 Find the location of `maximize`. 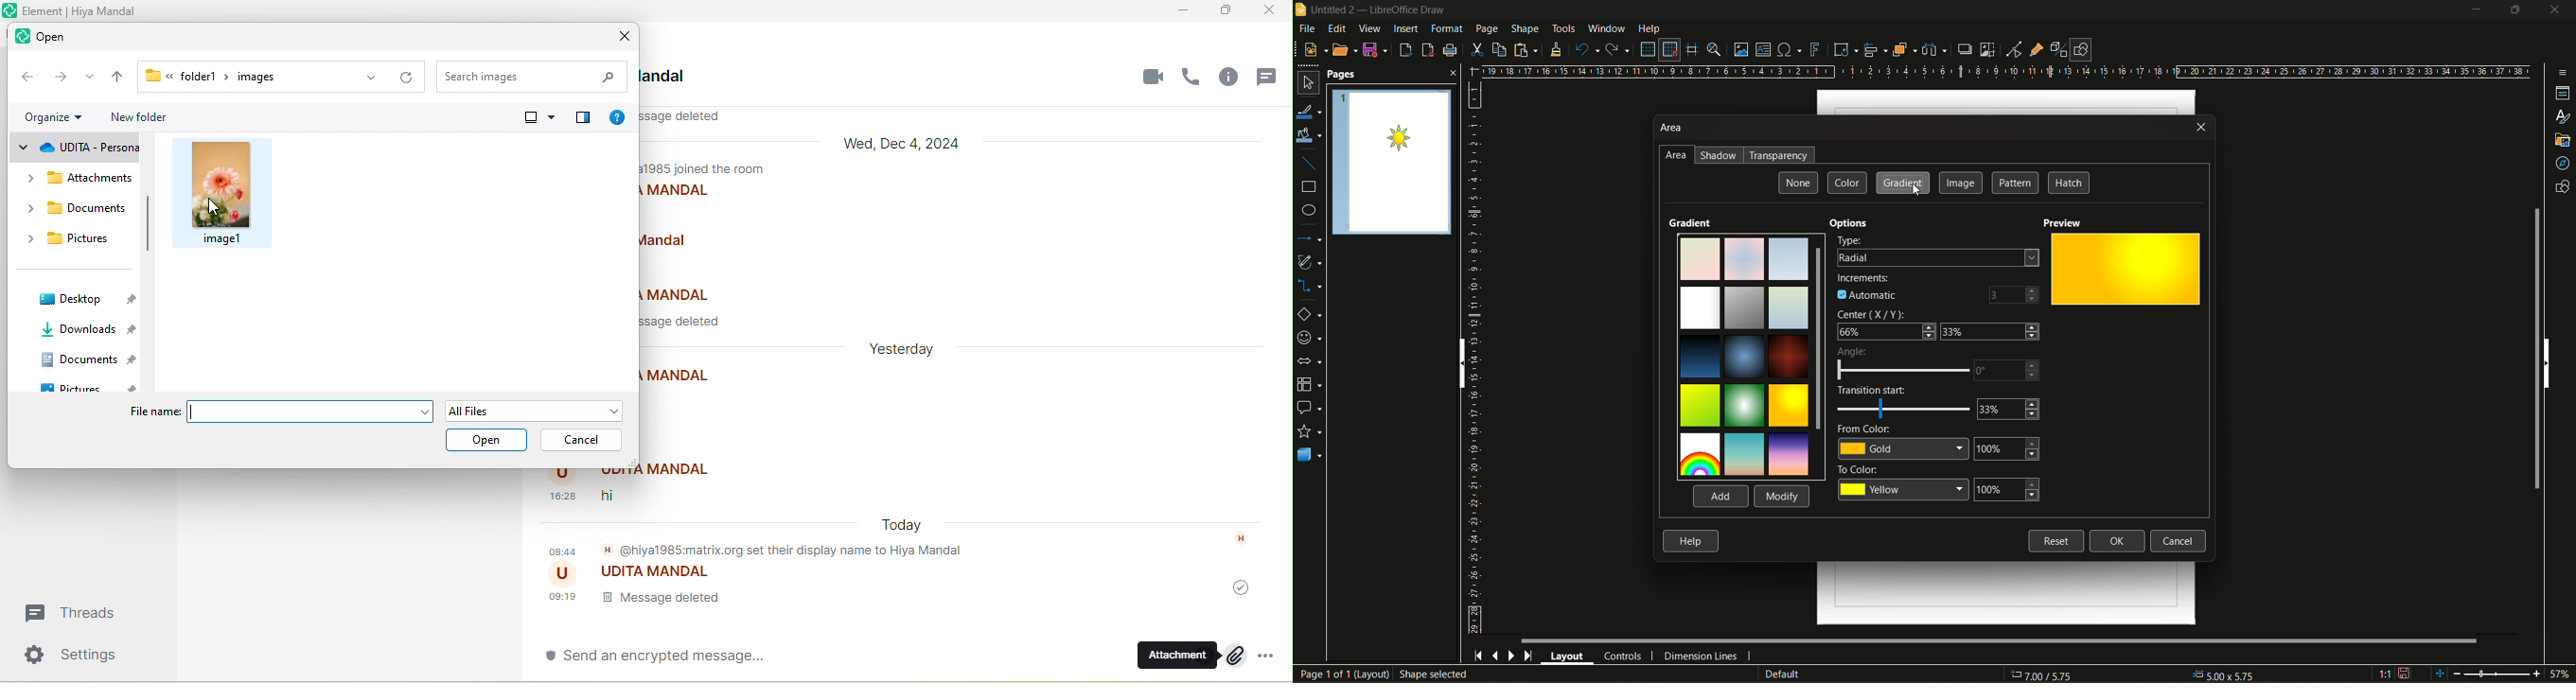

maximize is located at coordinates (1230, 10).